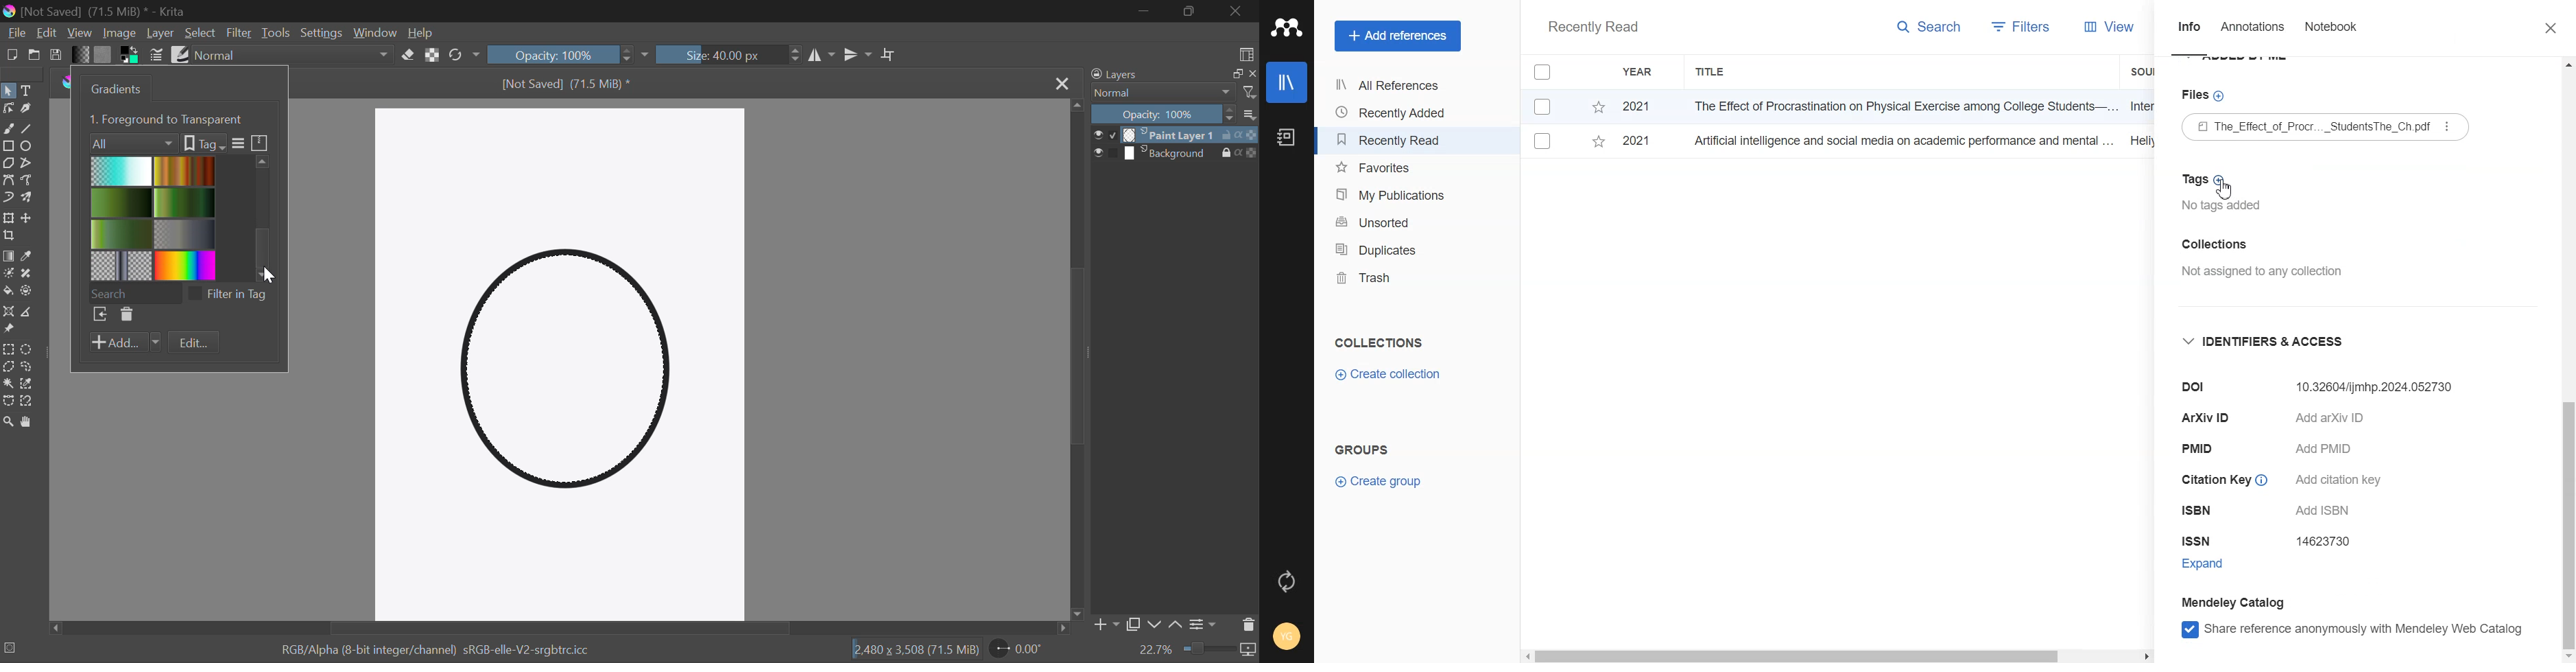 The width and height of the screenshot is (2576, 672). Describe the element at coordinates (1593, 28) in the screenshot. I see `Recently Read` at that location.